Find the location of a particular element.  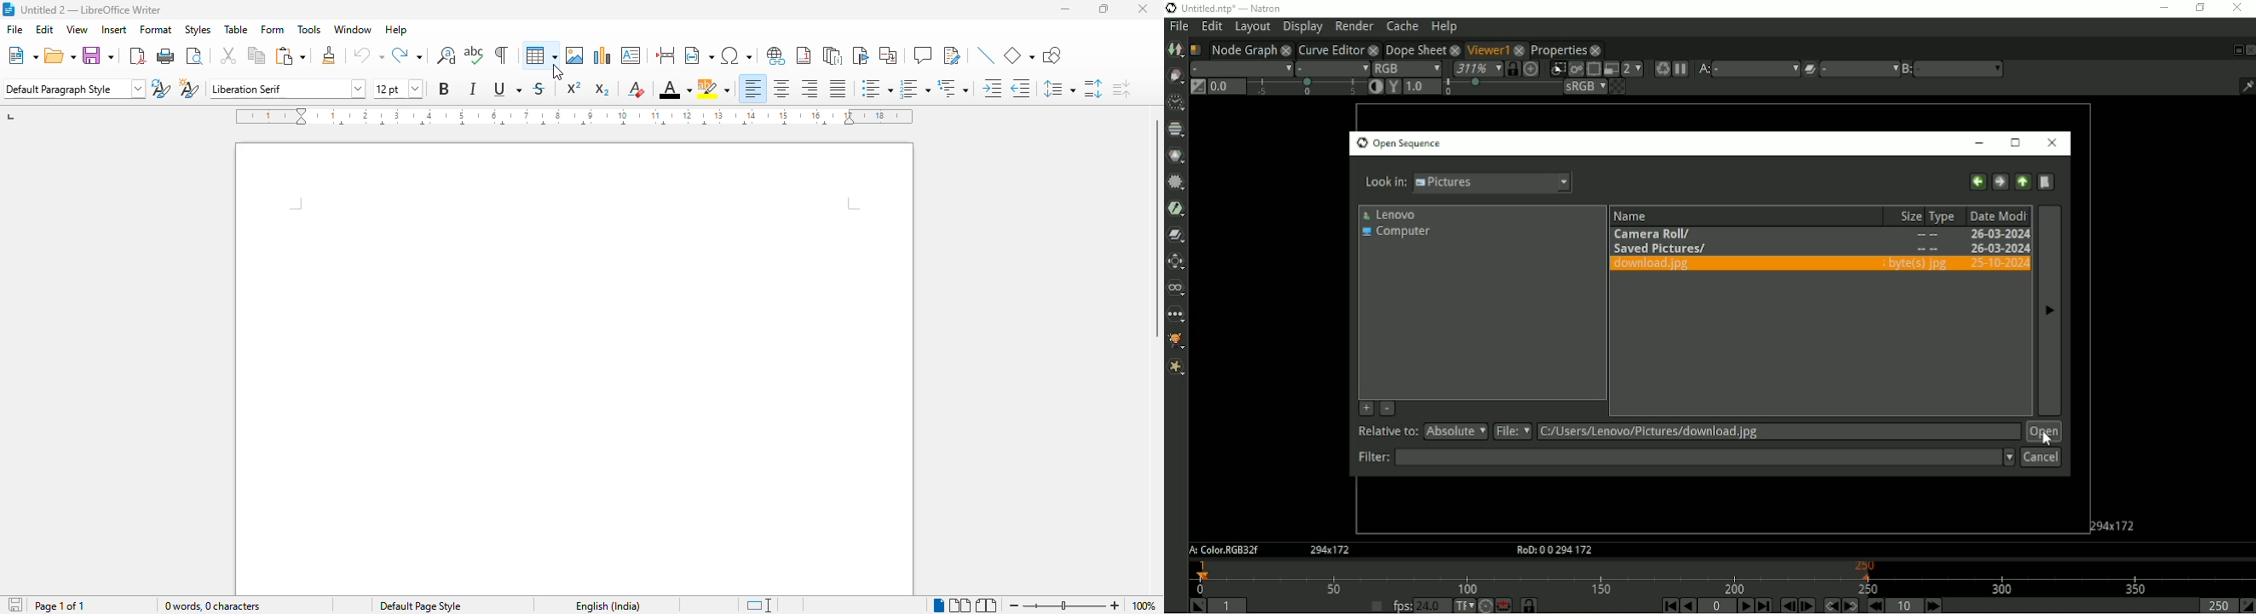

insert page break is located at coordinates (667, 55).